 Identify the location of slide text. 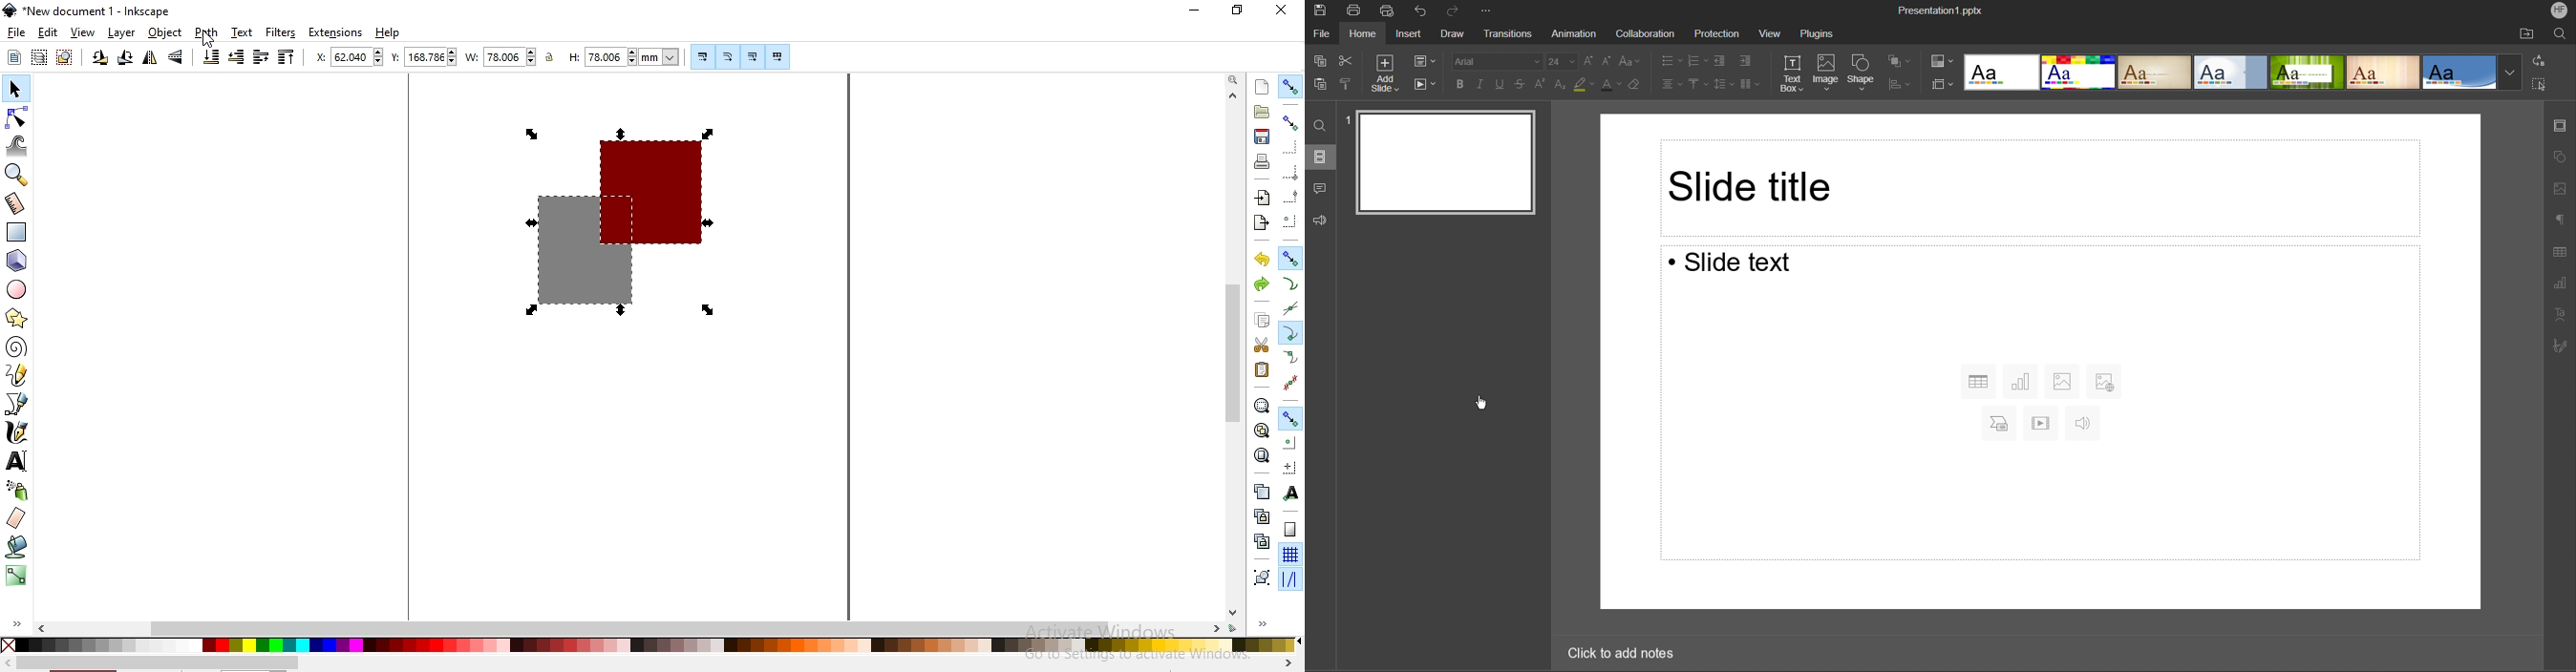
(2039, 405).